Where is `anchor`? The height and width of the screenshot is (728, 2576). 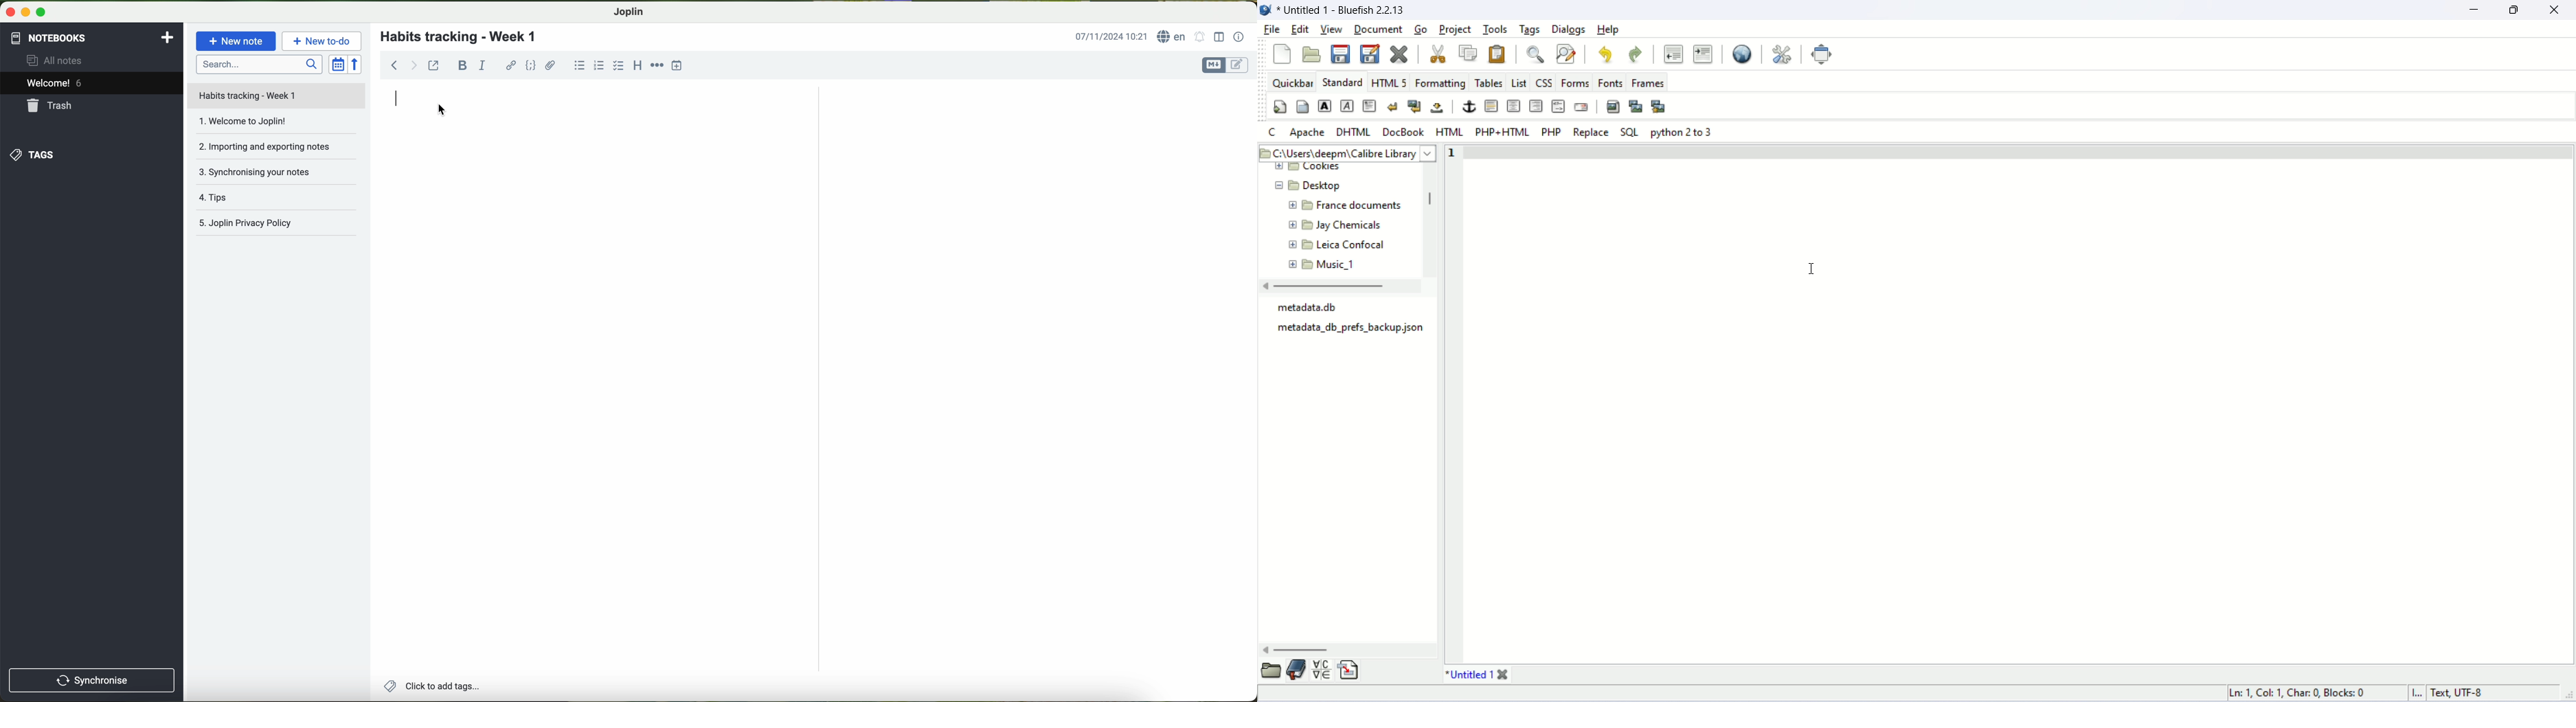
anchor is located at coordinates (1468, 107).